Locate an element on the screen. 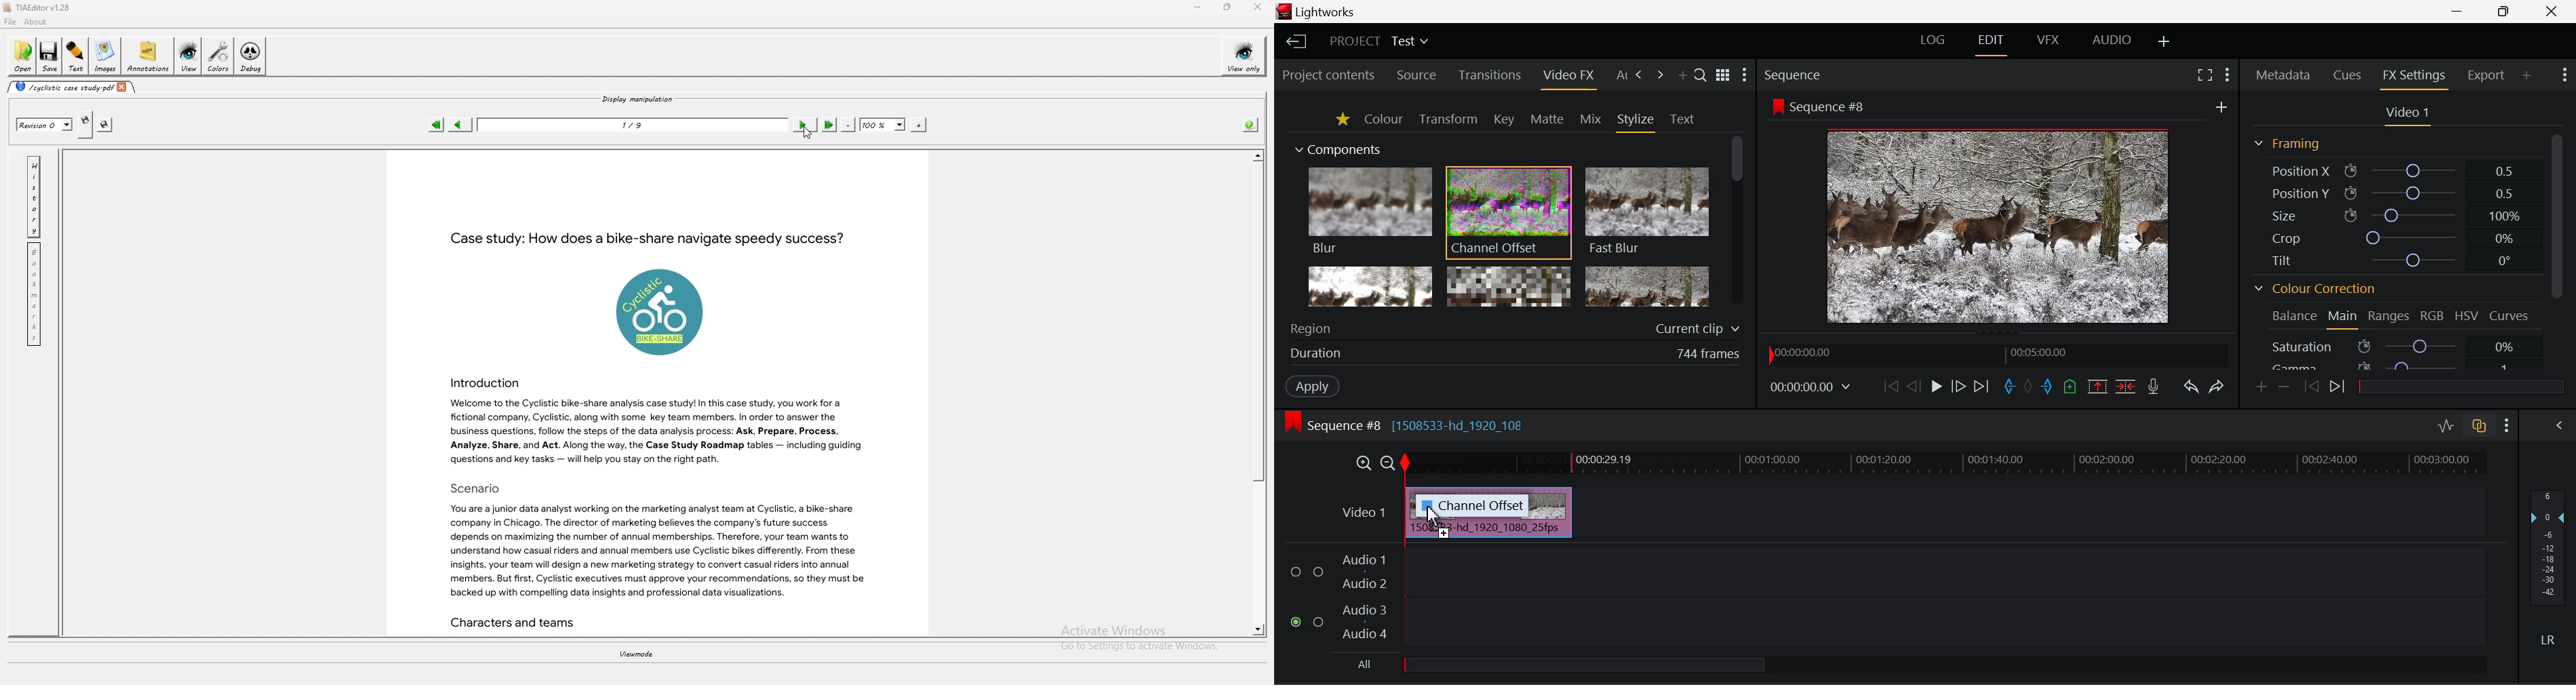  Export is located at coordinates (2486, 75).